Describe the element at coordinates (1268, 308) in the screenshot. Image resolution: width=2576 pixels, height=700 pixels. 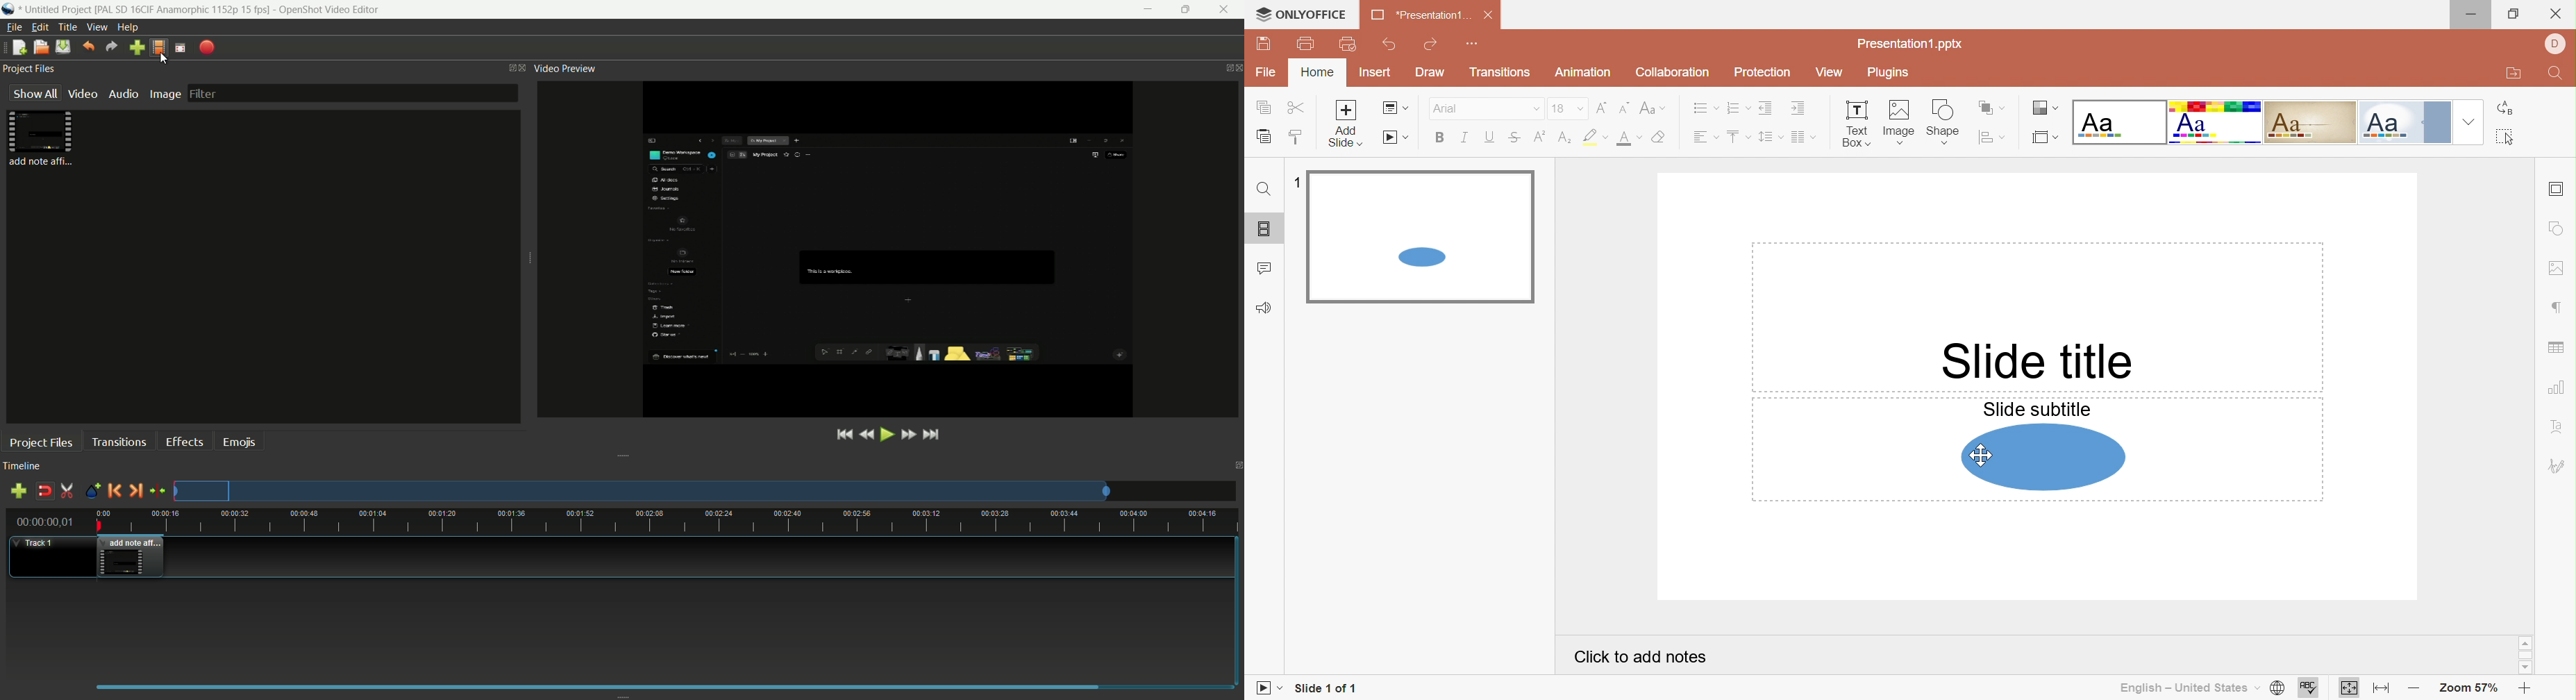
I see `Feedback & Support` at that location.